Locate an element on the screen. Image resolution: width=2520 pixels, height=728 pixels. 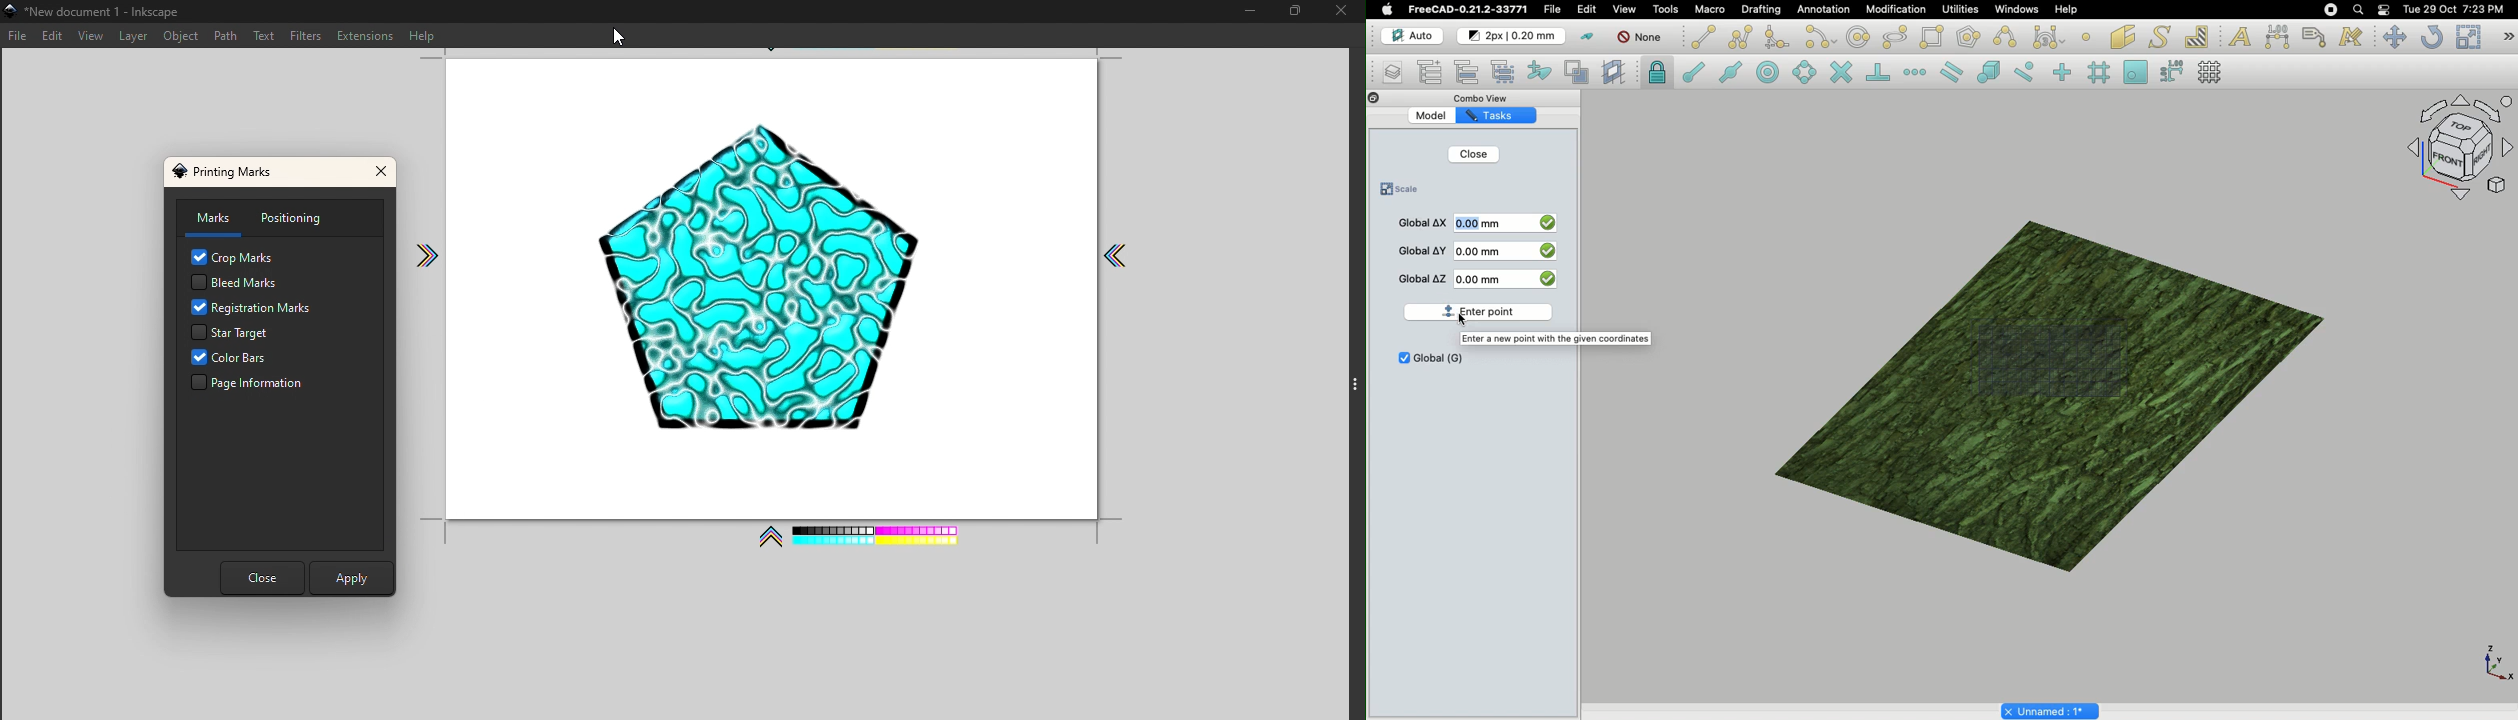
Toggle normal/wireframe display is located at coordinates (1577, 72).